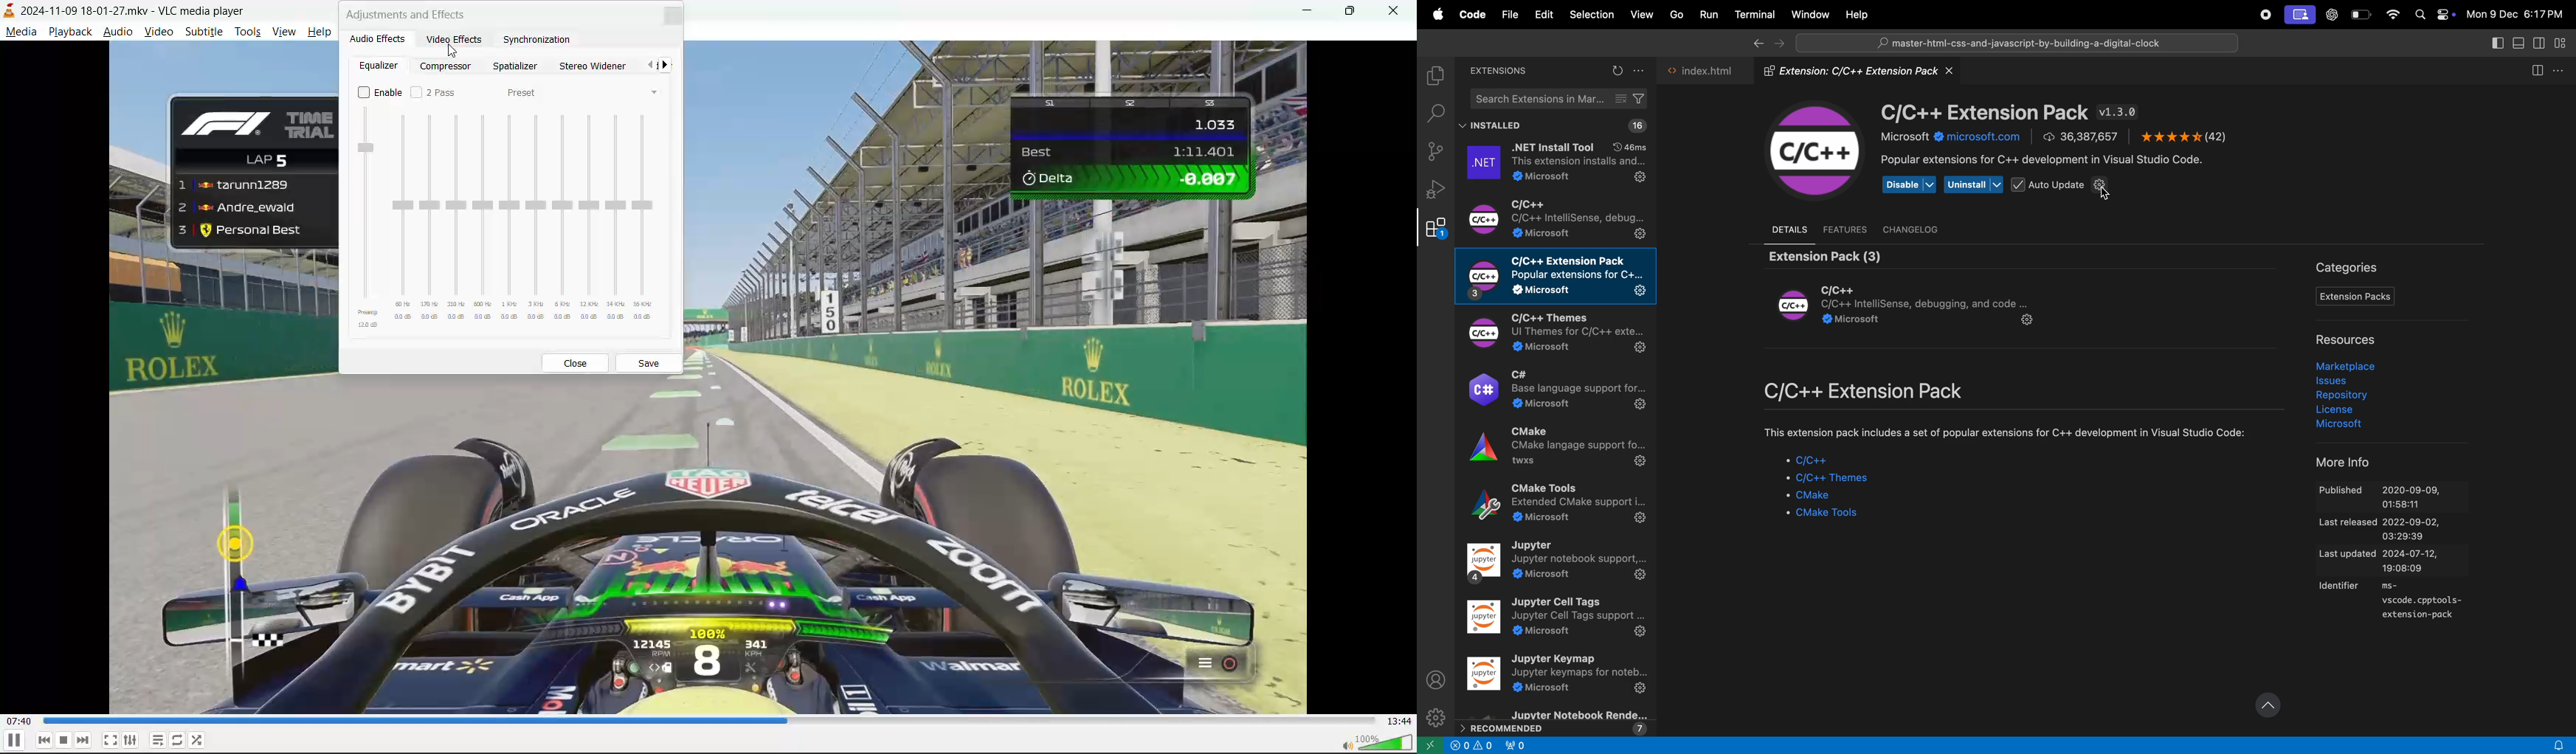 This screenshot has width=2576, height=756. Describe the element at coordinates (1435, 151) in the screenshot. I see `source control` at that location.